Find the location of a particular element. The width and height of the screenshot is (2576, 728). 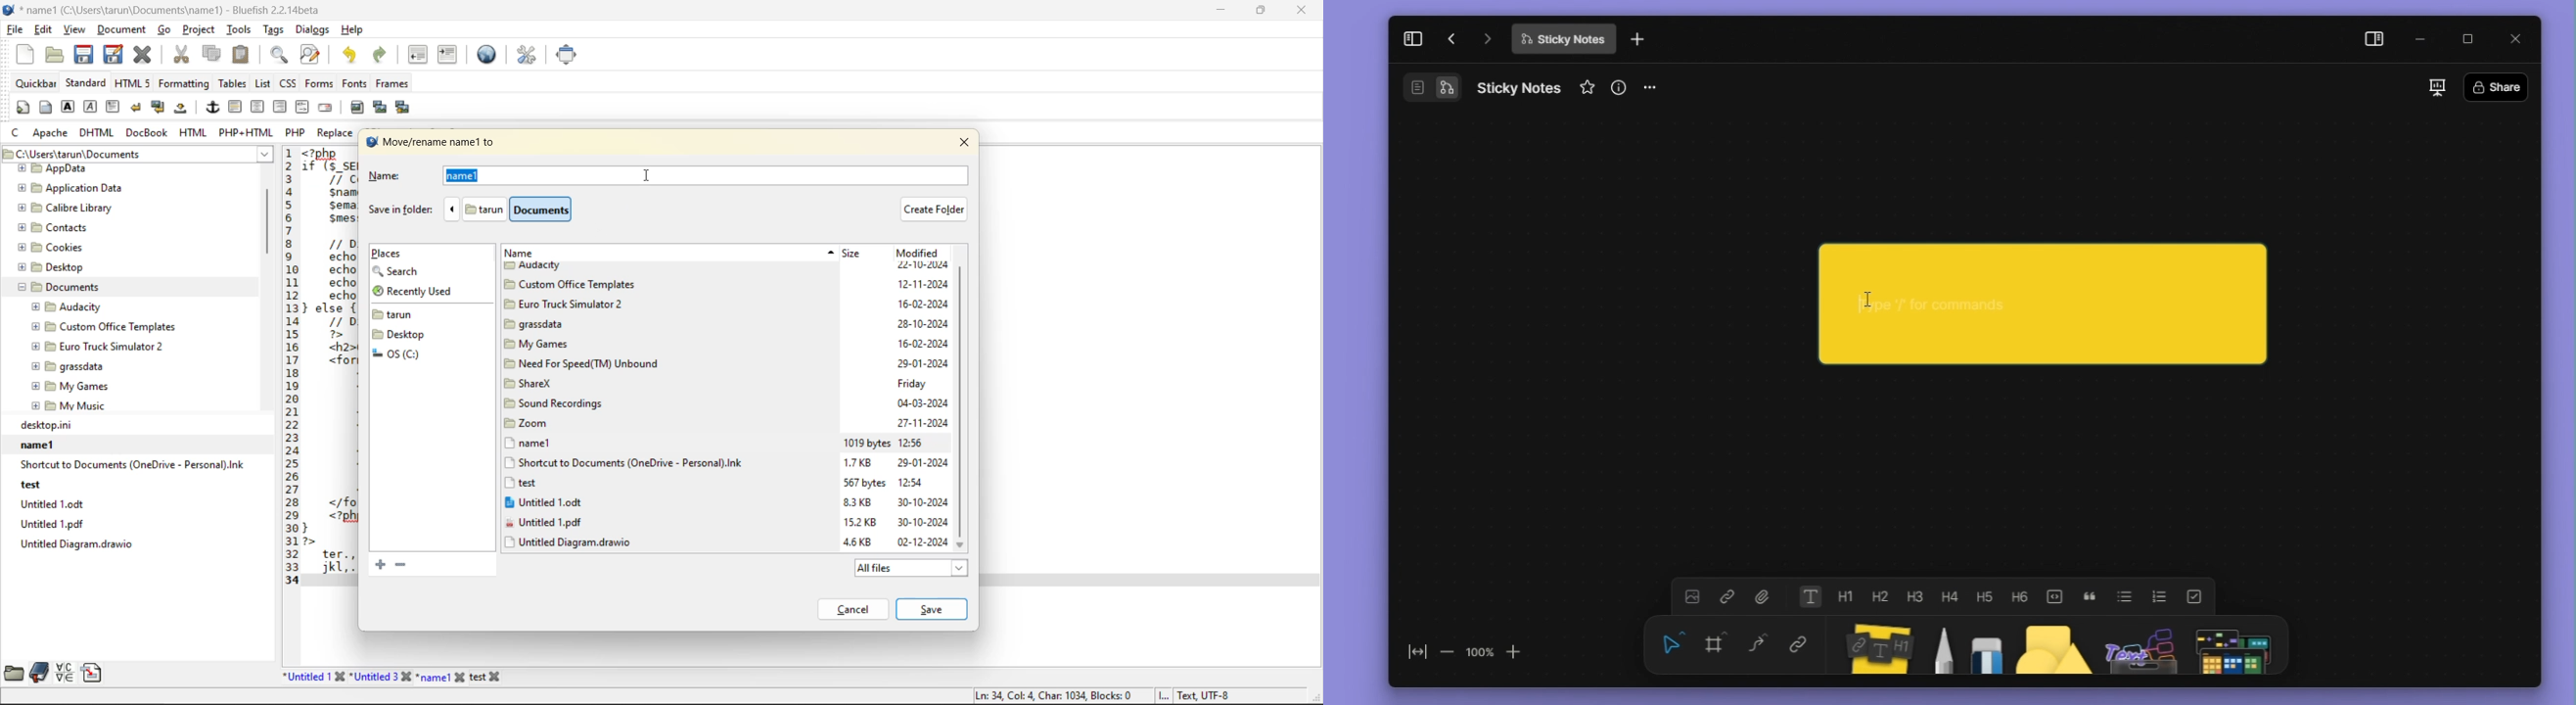

tables is located at coordinates (232, 83).